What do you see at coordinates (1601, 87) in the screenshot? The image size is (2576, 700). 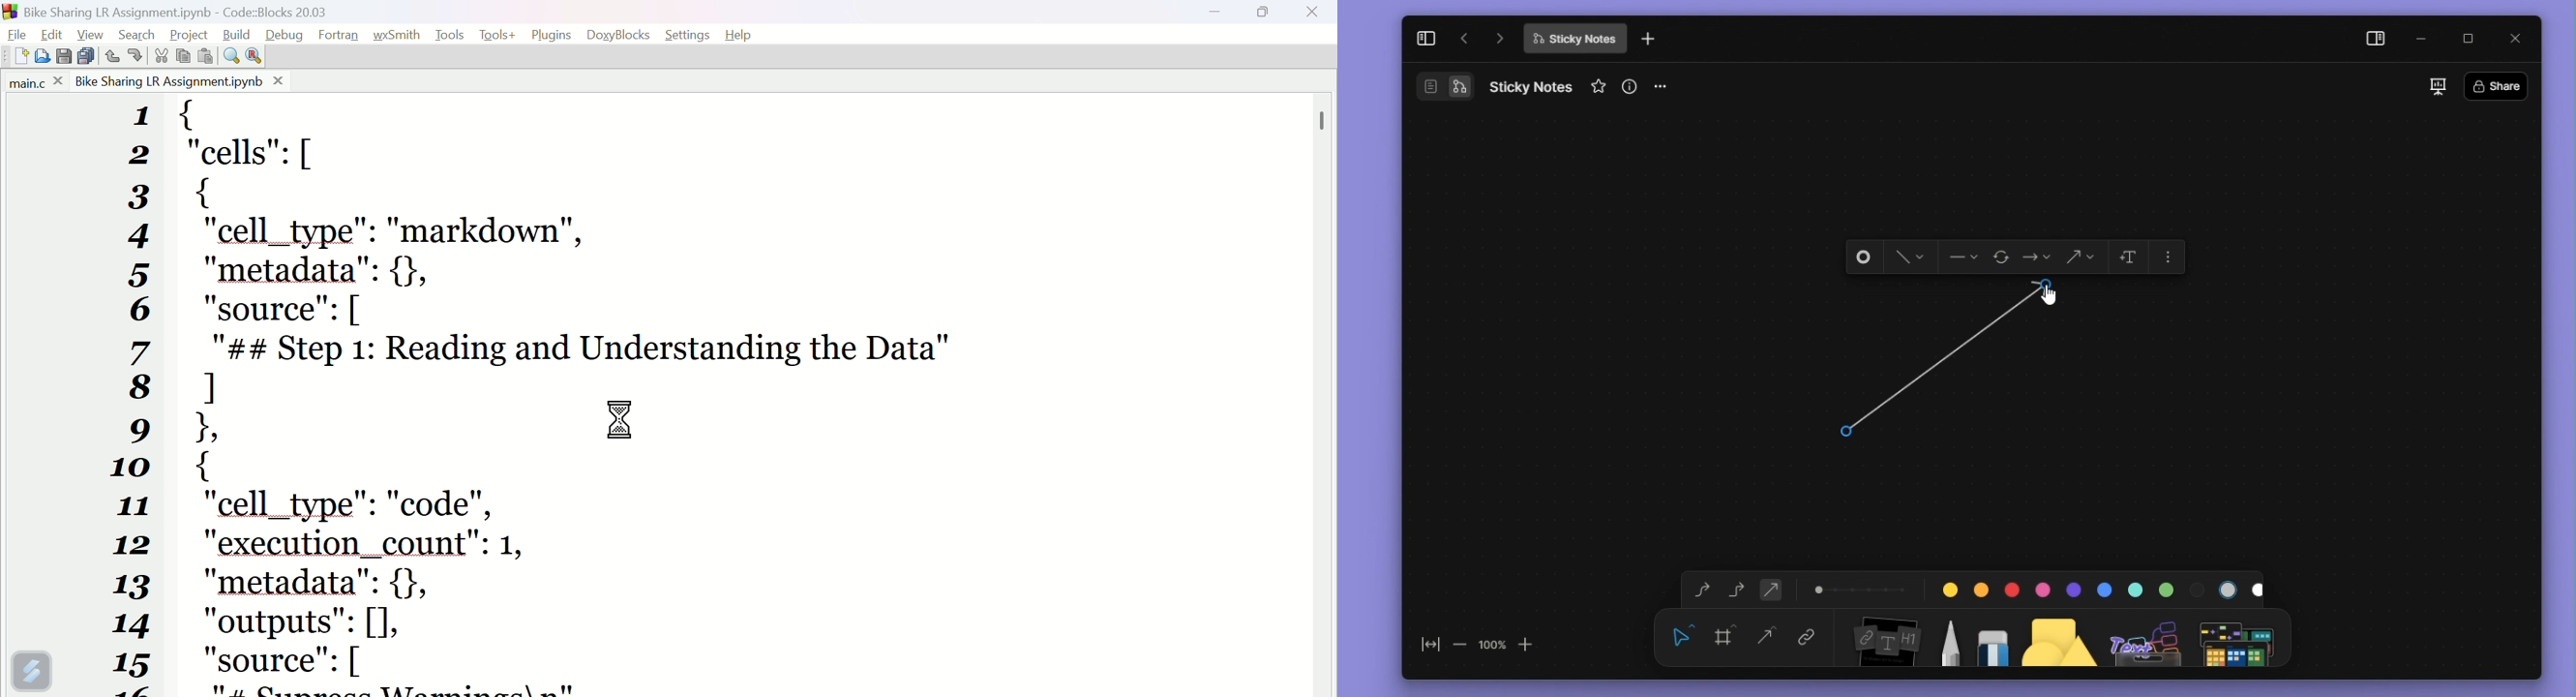 I see `favourite` at bounding box center [1601, 87].